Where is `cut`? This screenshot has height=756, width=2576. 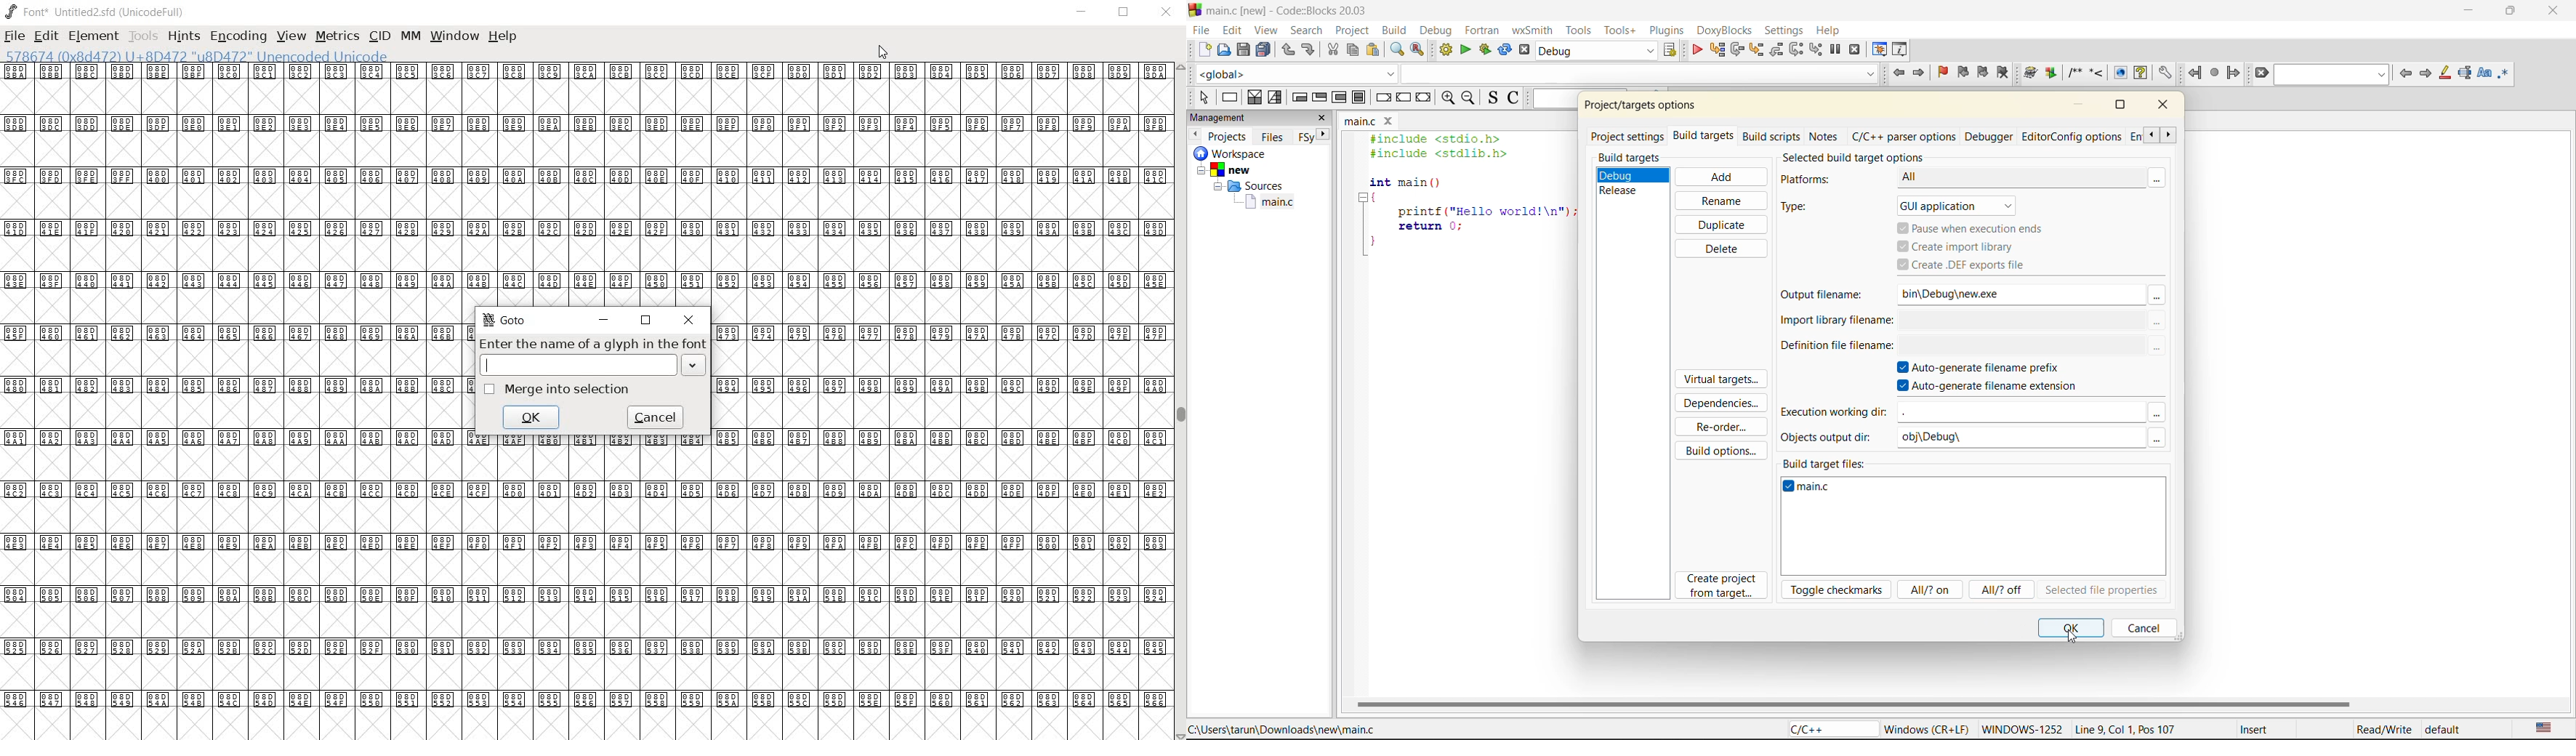
cut is located at coordinates (1332, 50).